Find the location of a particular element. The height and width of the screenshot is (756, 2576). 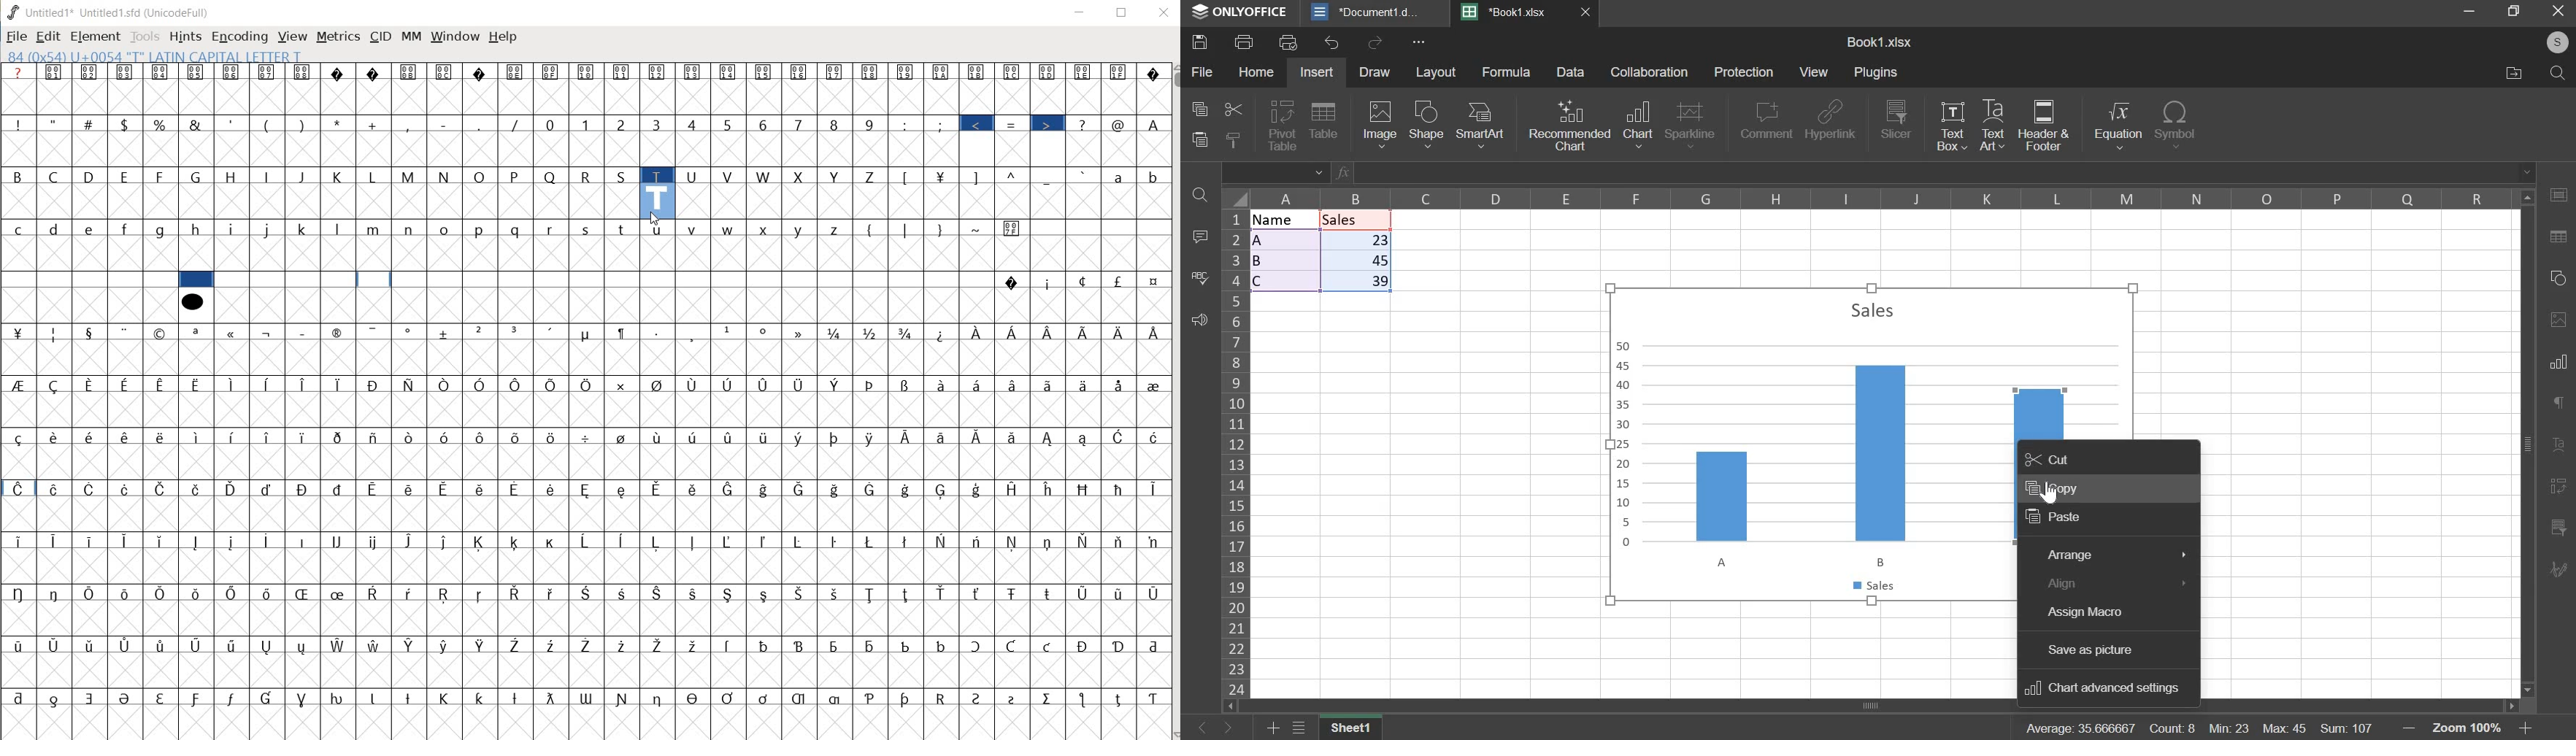

Symbol is located at coordinates (516, 332).